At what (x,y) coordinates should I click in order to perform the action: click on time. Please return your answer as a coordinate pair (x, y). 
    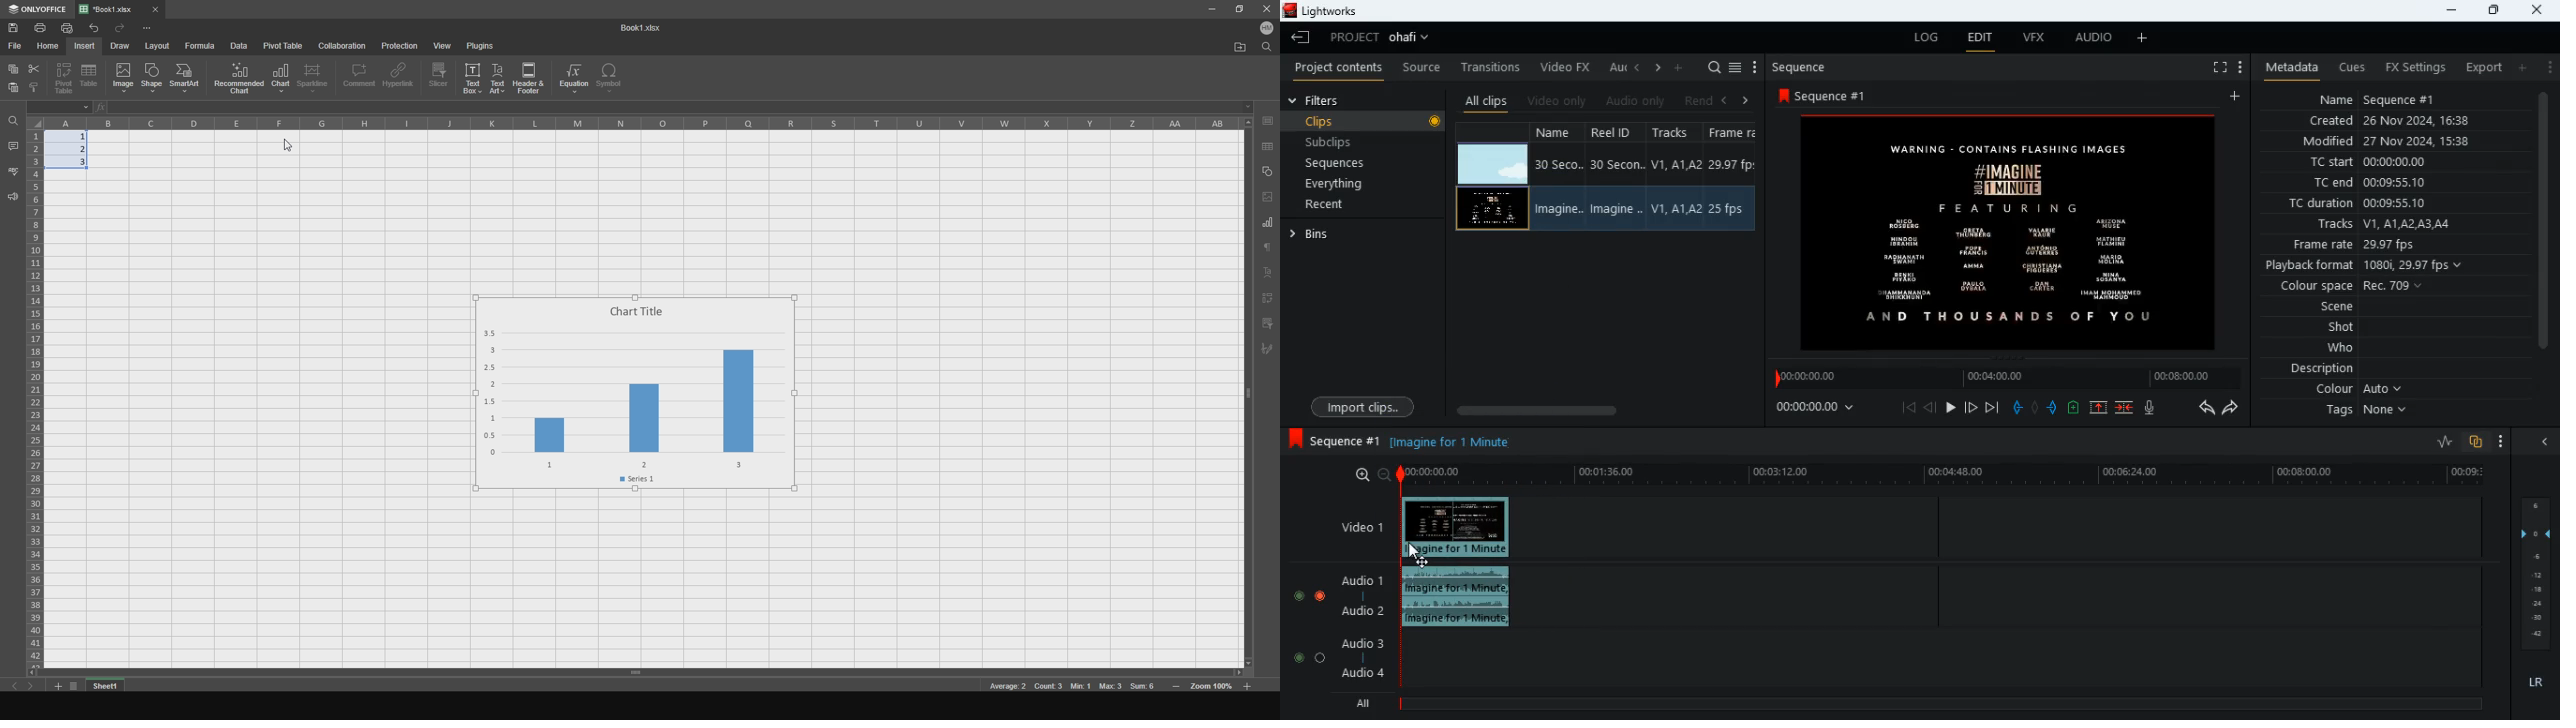
    Looking at the image, I should click on (1822, 410).